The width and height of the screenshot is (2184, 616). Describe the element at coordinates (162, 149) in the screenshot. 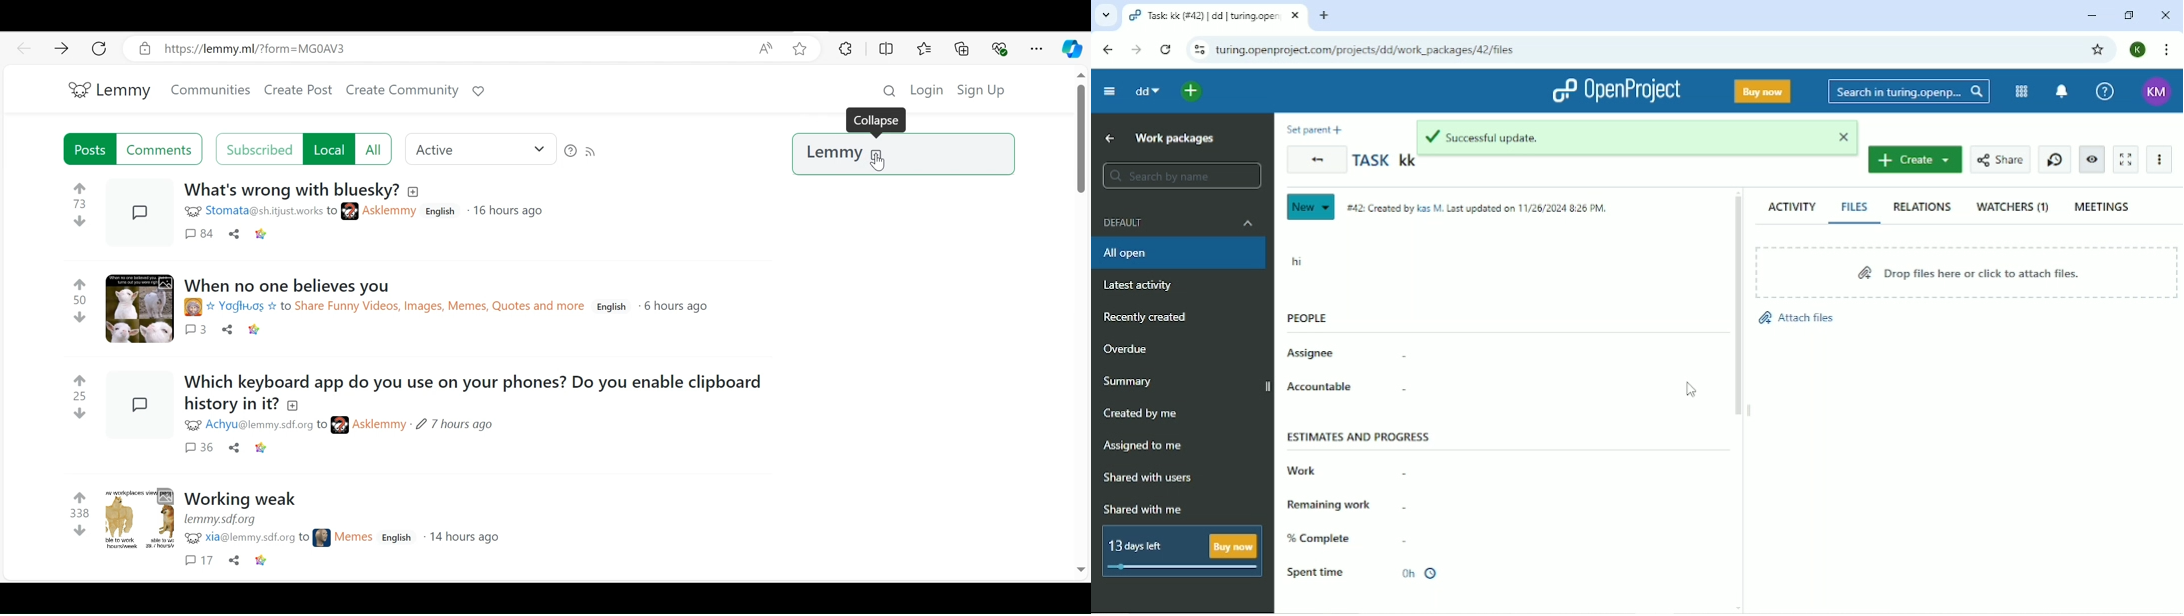

I see `Comments` at that location.